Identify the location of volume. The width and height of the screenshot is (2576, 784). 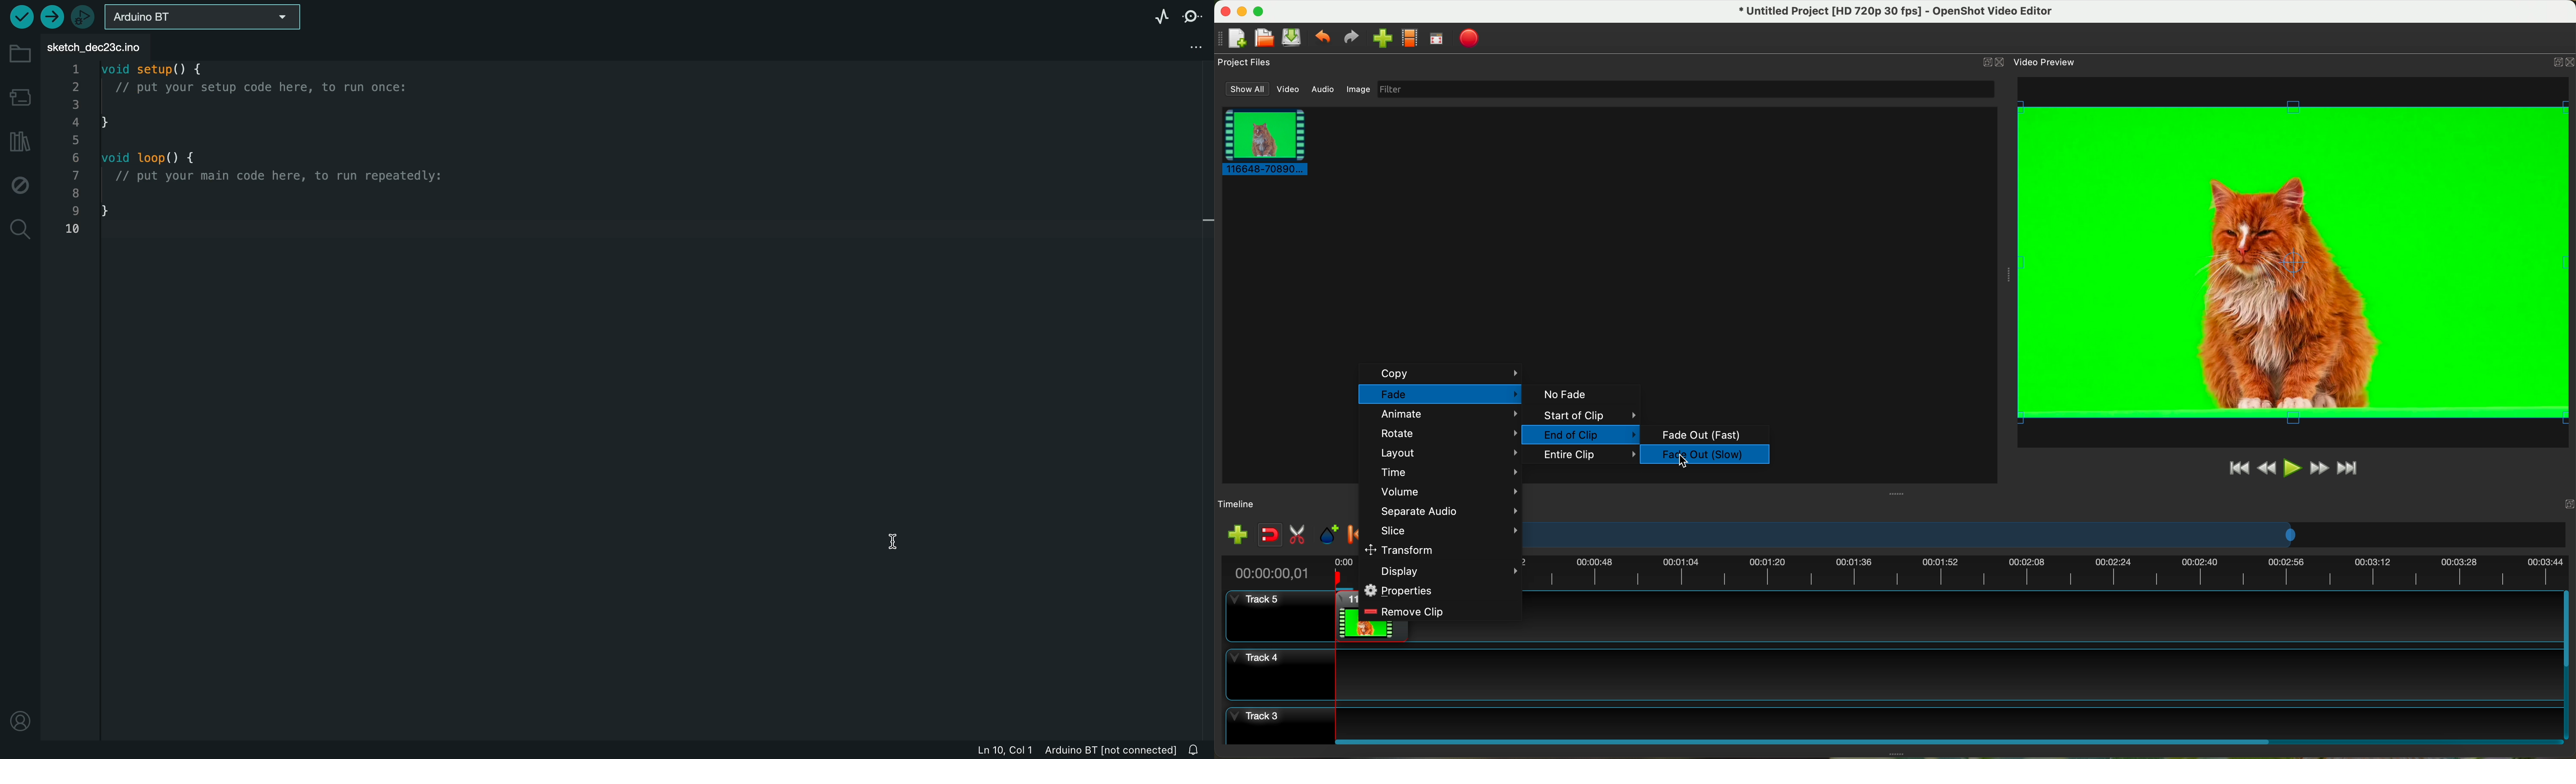
(1449, 492).